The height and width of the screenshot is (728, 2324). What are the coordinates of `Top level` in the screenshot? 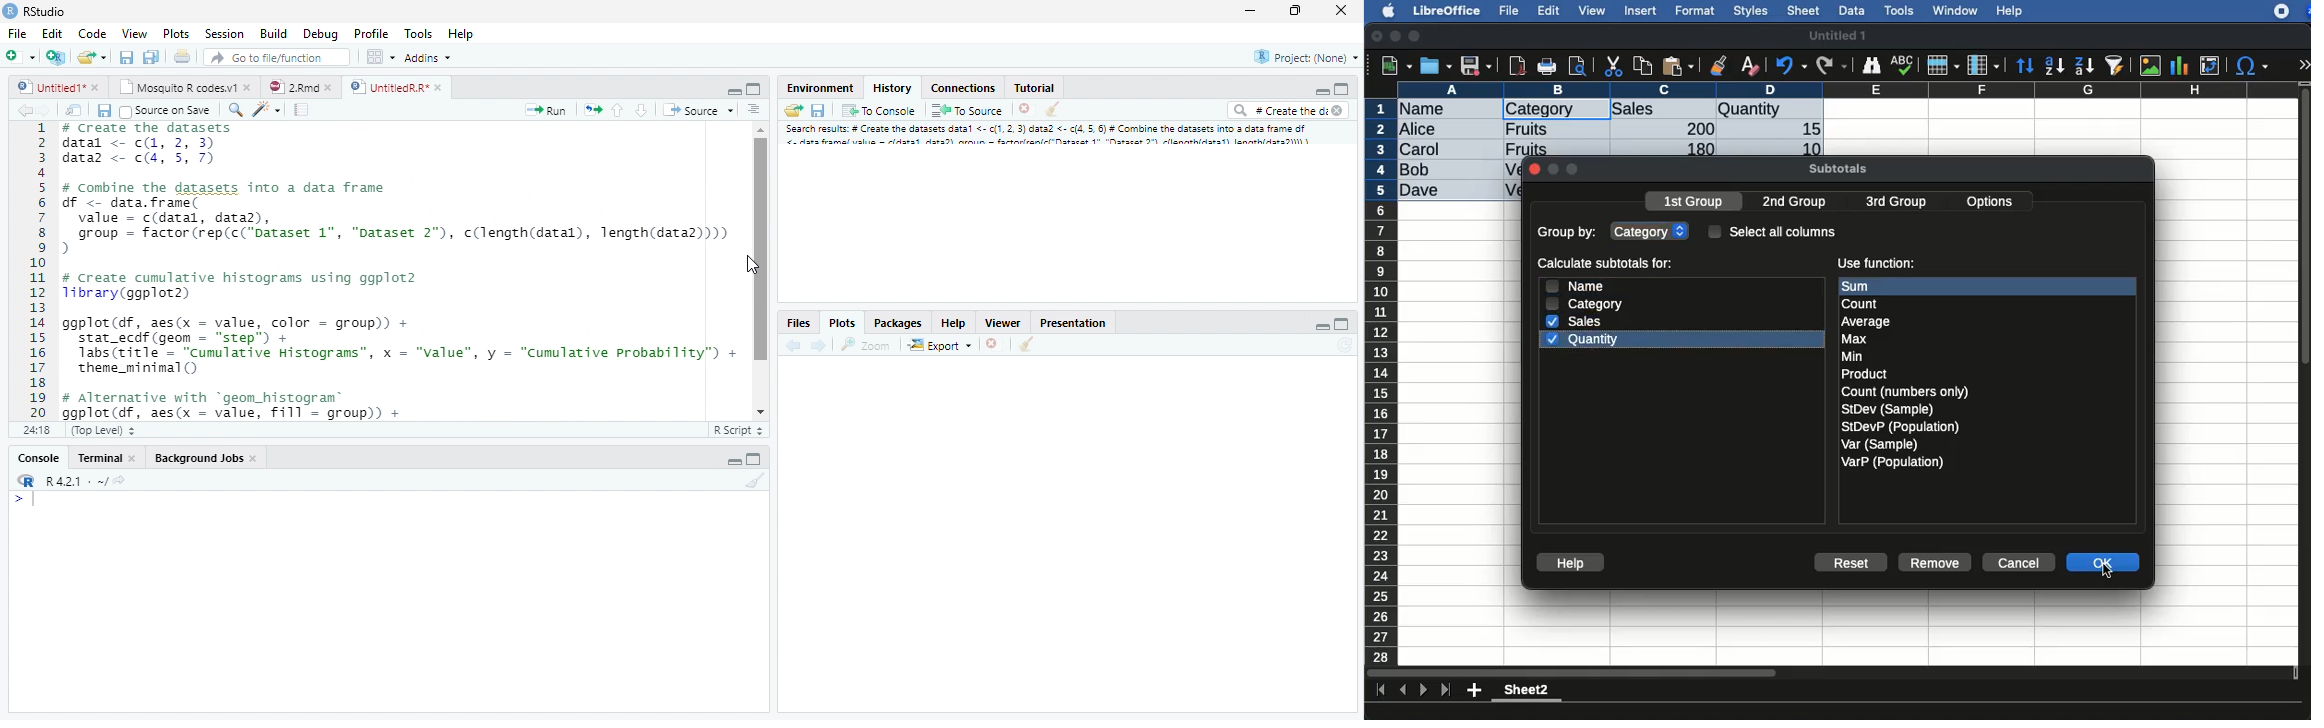 It's located at (105, 428).